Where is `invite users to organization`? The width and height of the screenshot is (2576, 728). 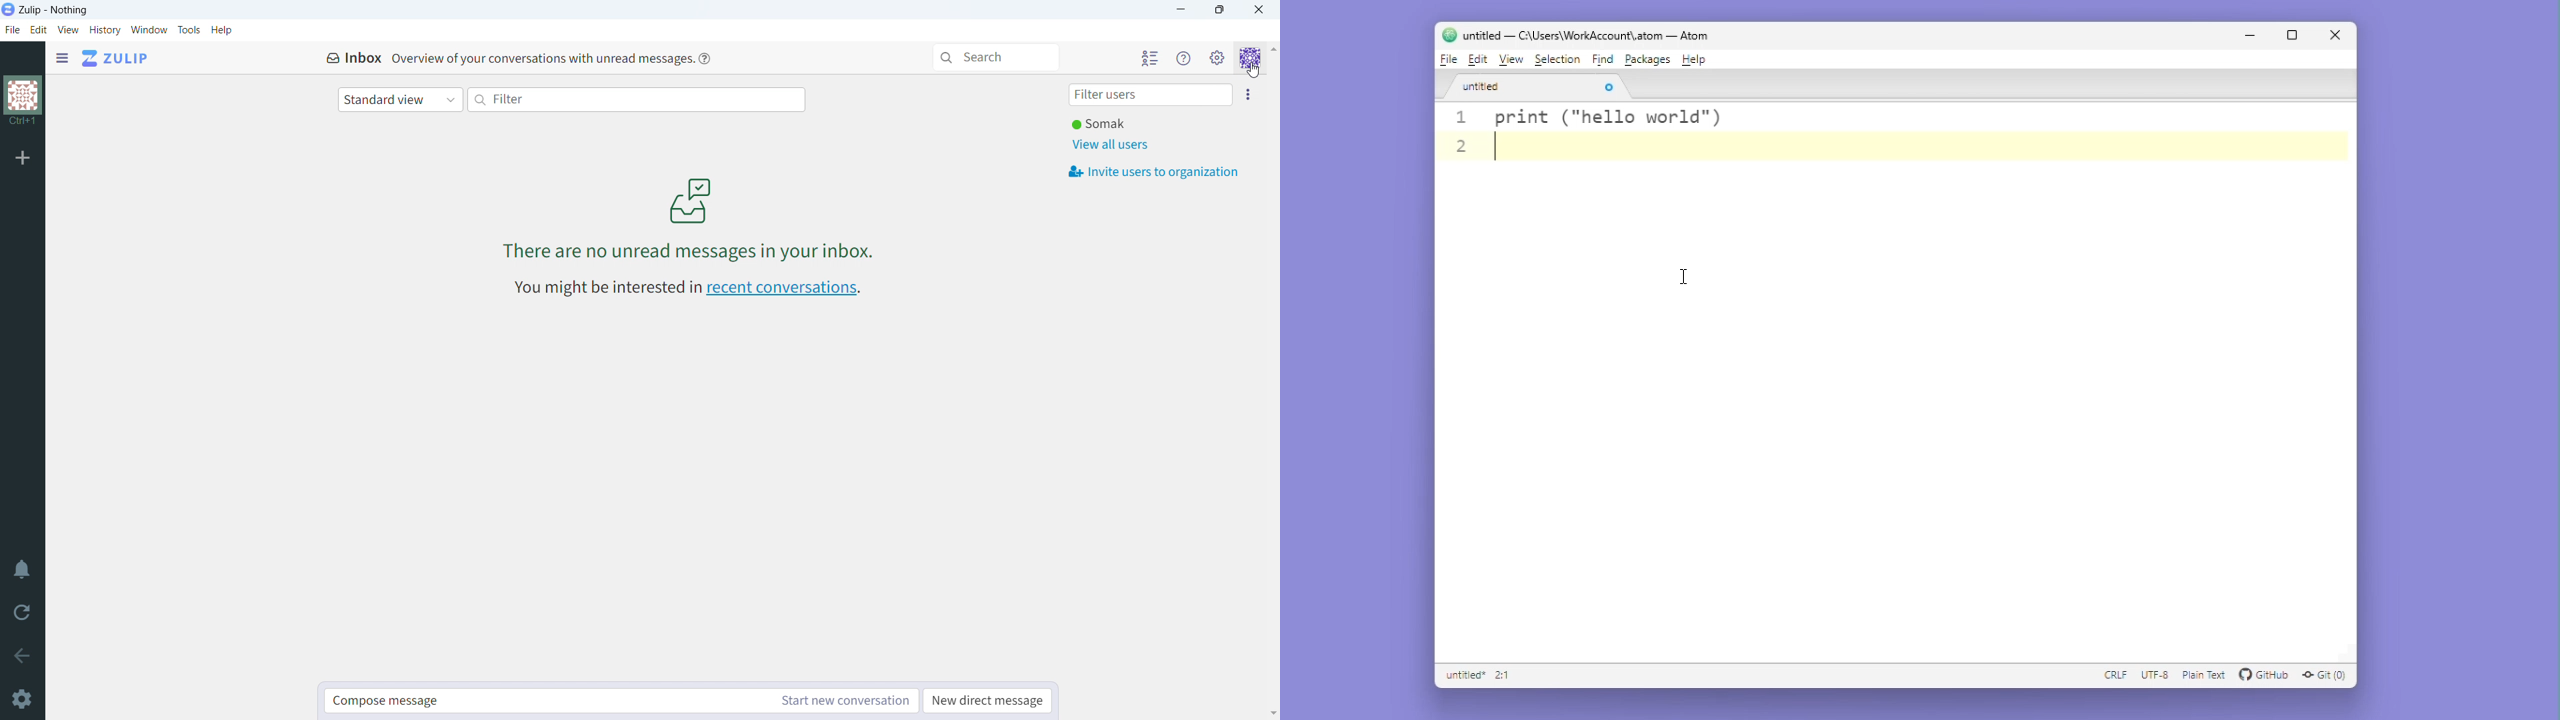
invite users to organization is located at coordinates (1247, 93).